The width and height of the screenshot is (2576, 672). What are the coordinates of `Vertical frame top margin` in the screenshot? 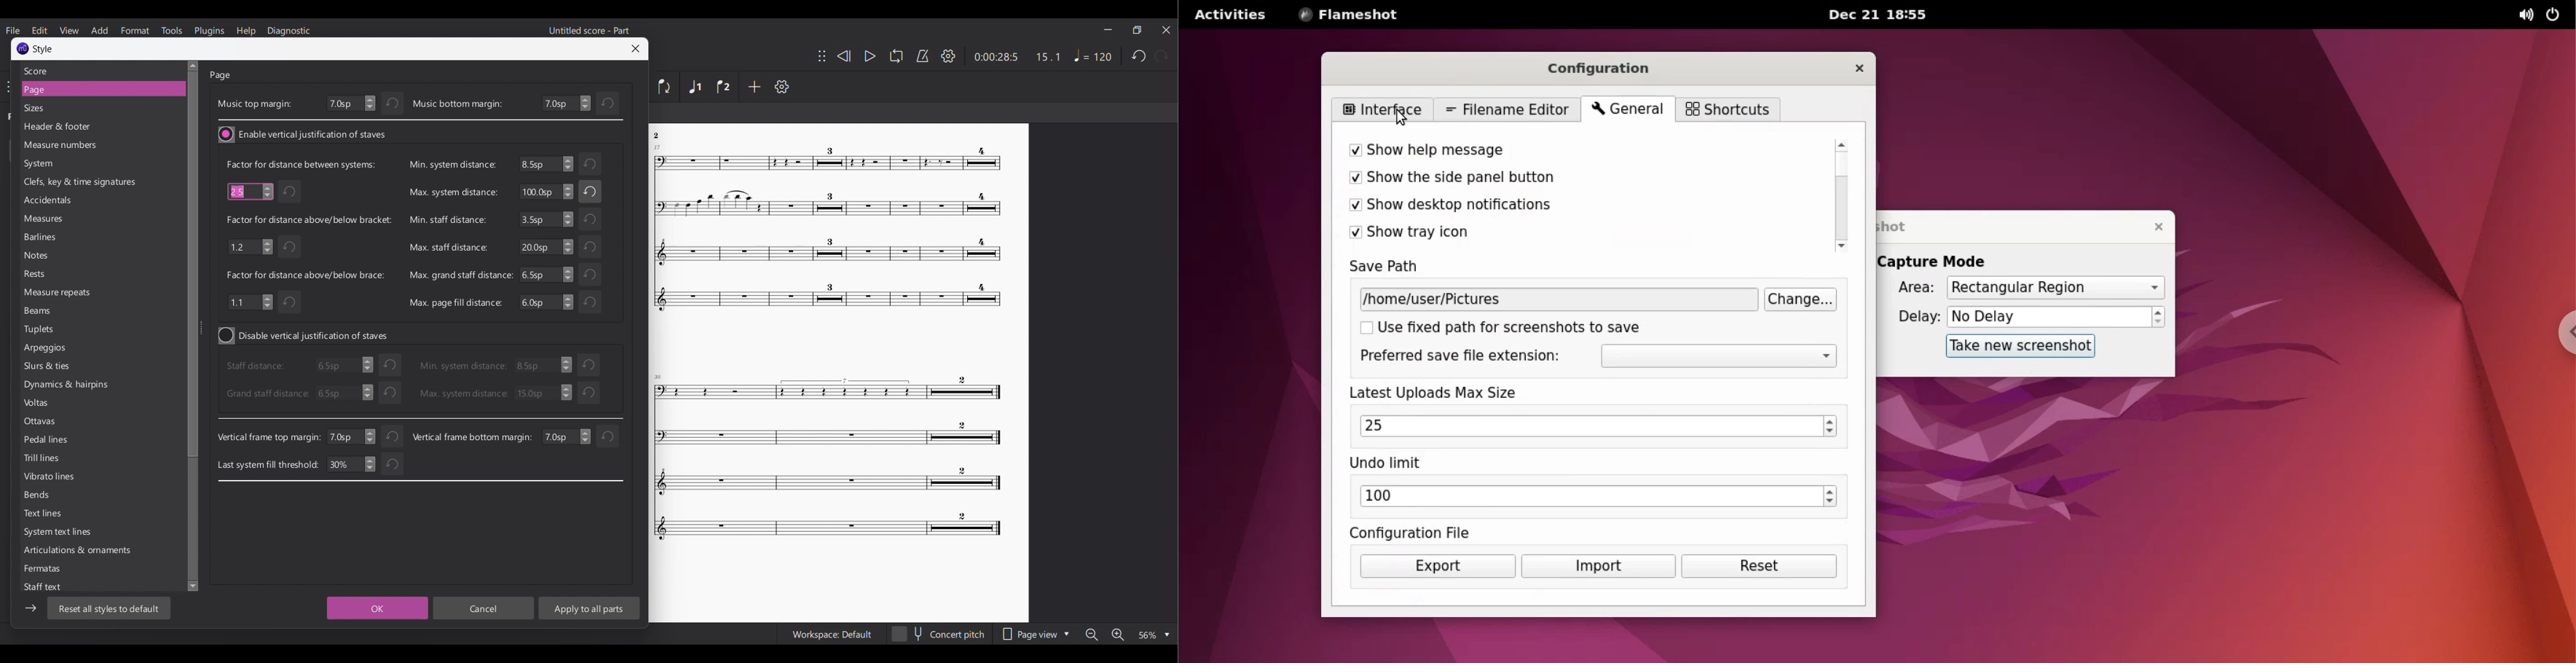 It's located at (269, 438).